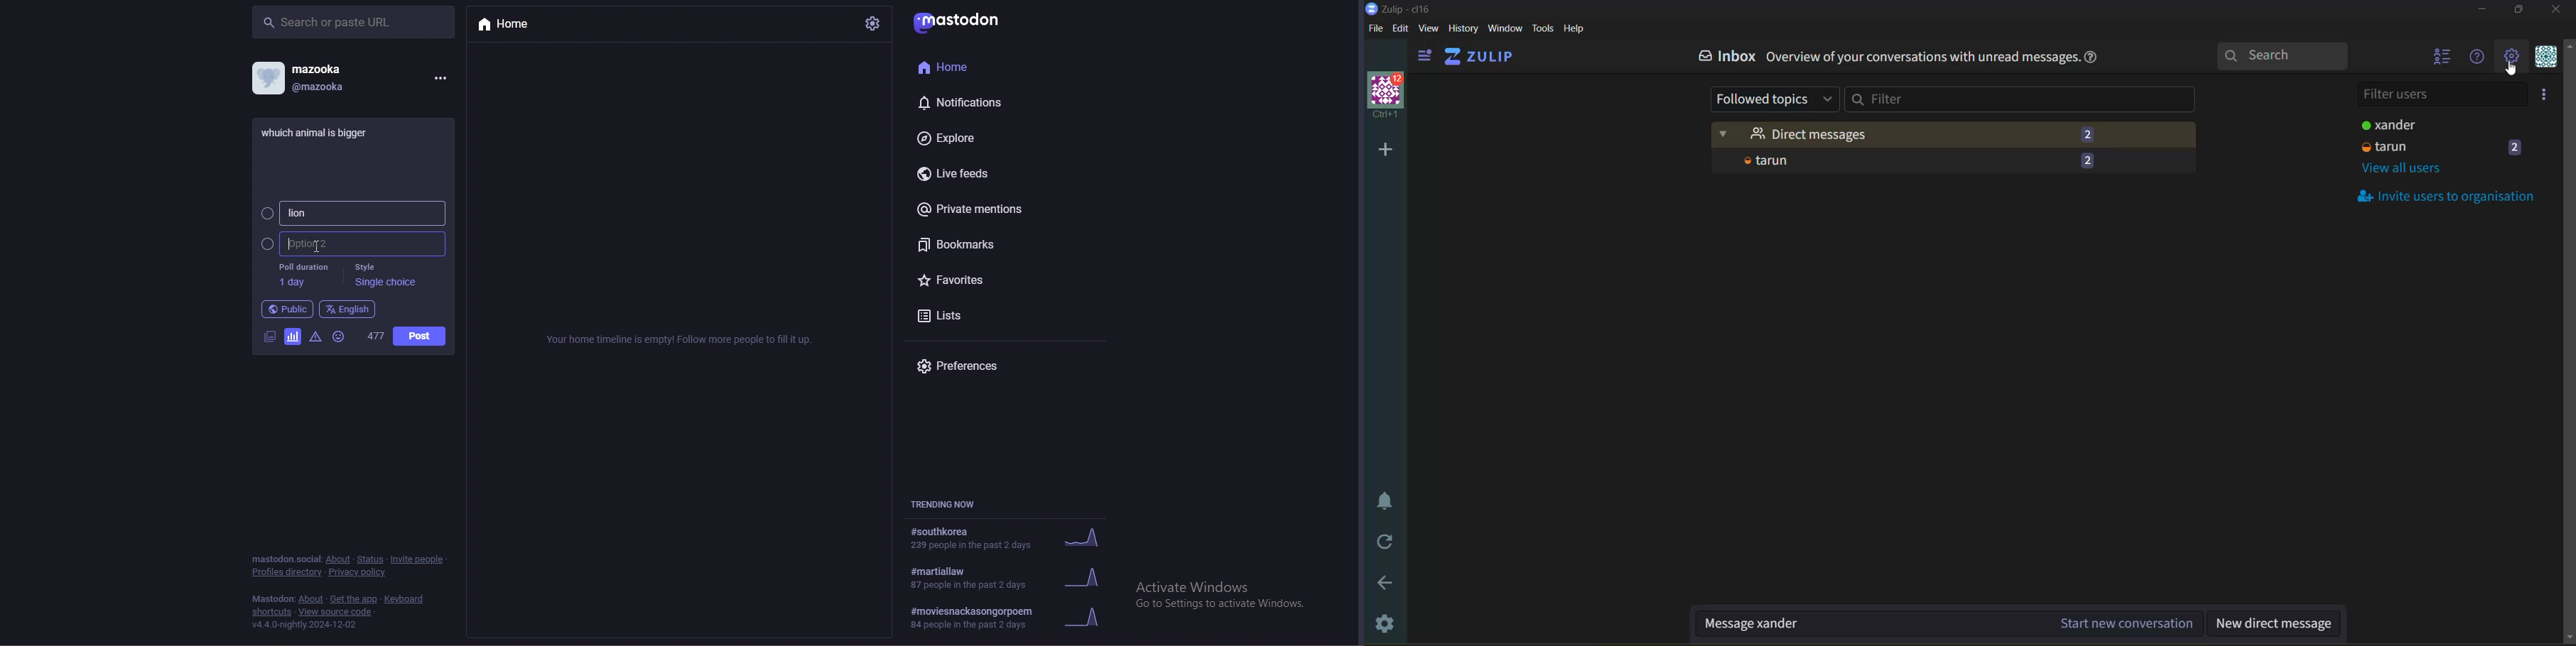  What do you see at coordinates (339, 559) in the screenshot?
I see `about` at bounding box center [339, 559].